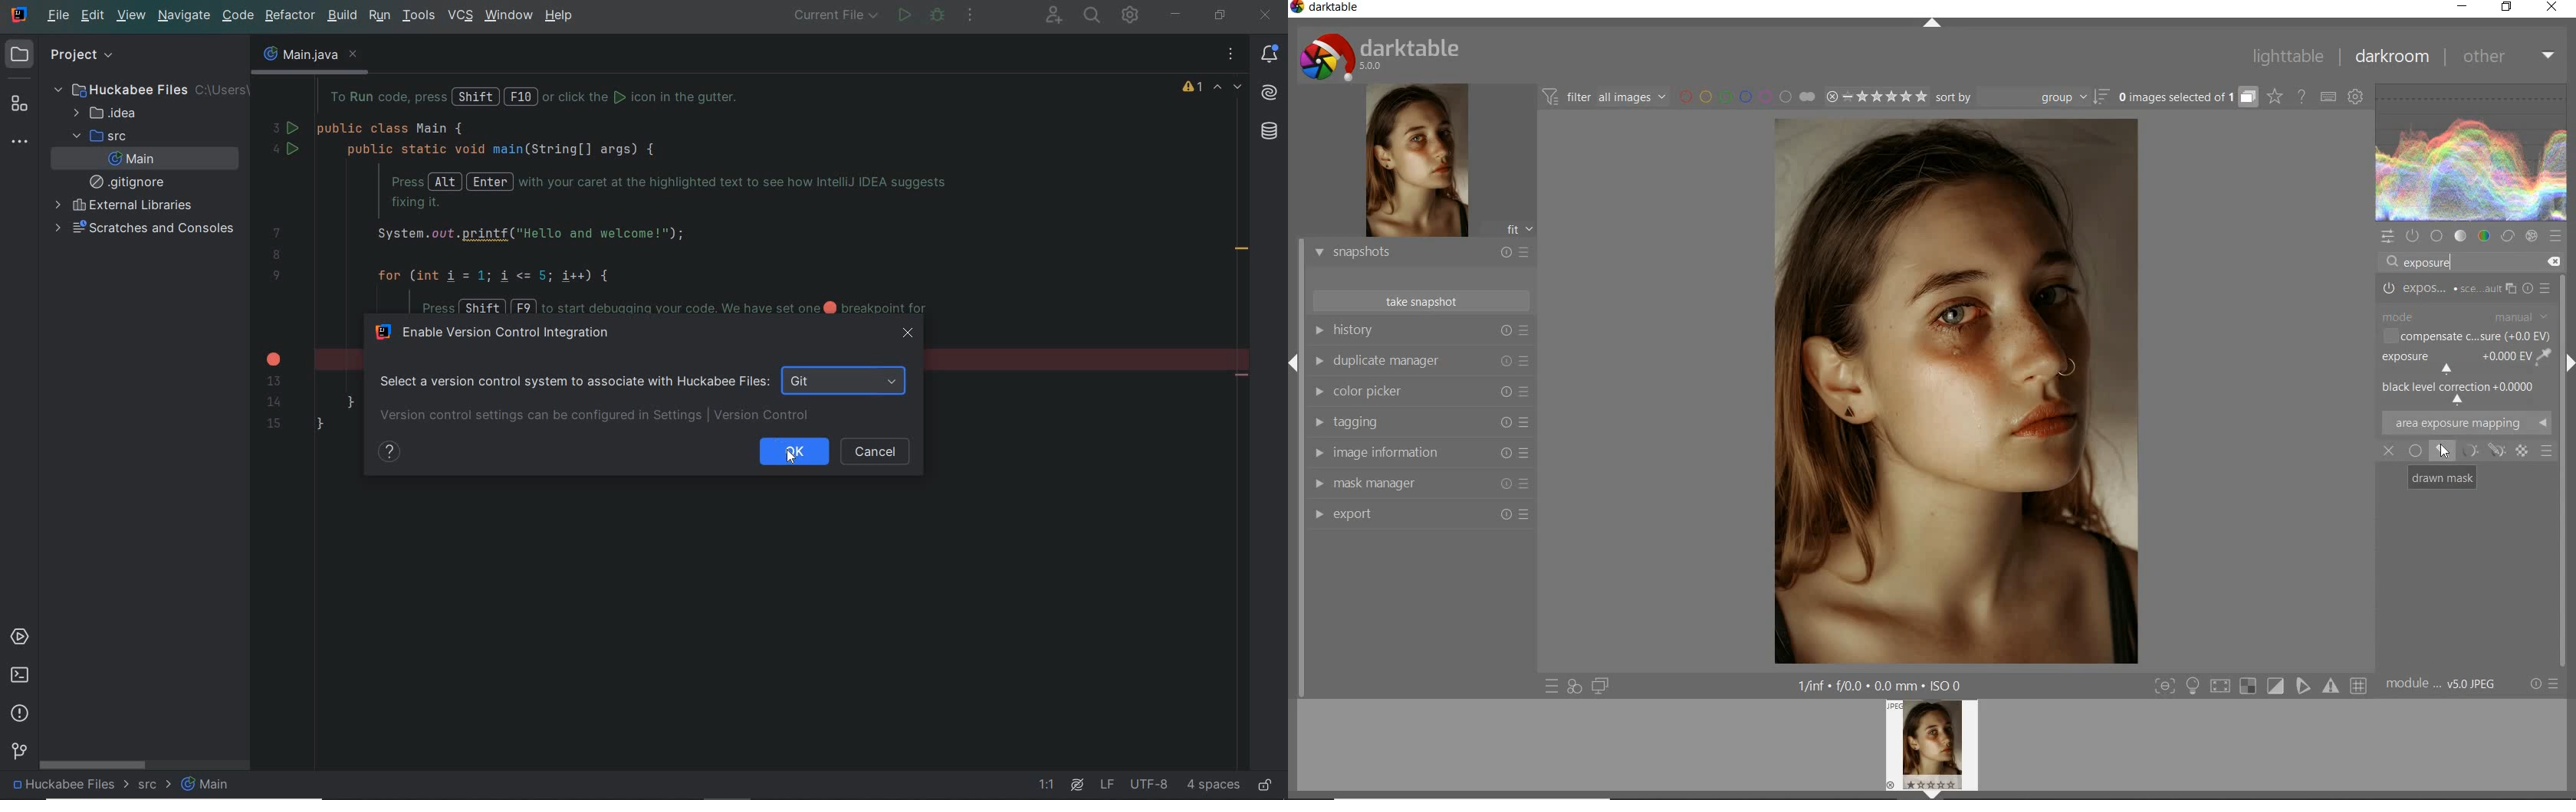 This screenshot has height=812, width=2576. What do you see at coordinates (1597, 684) in the screenshot?
I see `display a second darkroom image below` at bounding box center [1597, 684].